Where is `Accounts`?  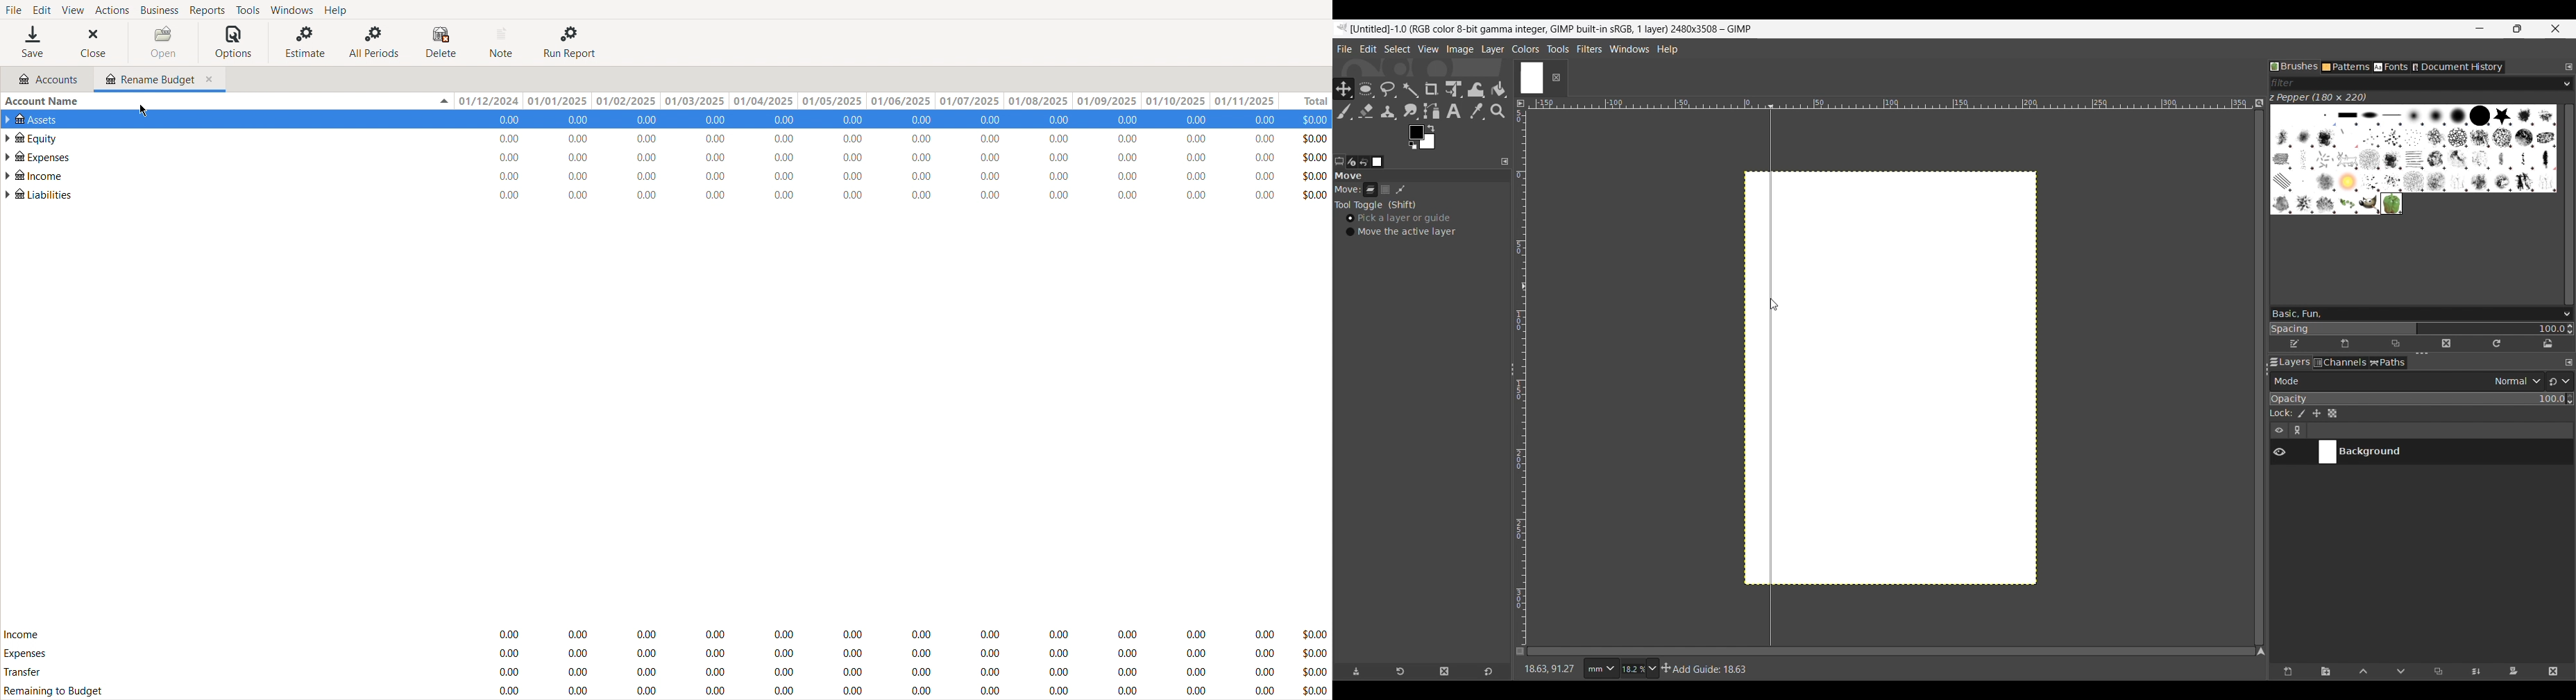 Accounts is located at coordinates (43, 79).